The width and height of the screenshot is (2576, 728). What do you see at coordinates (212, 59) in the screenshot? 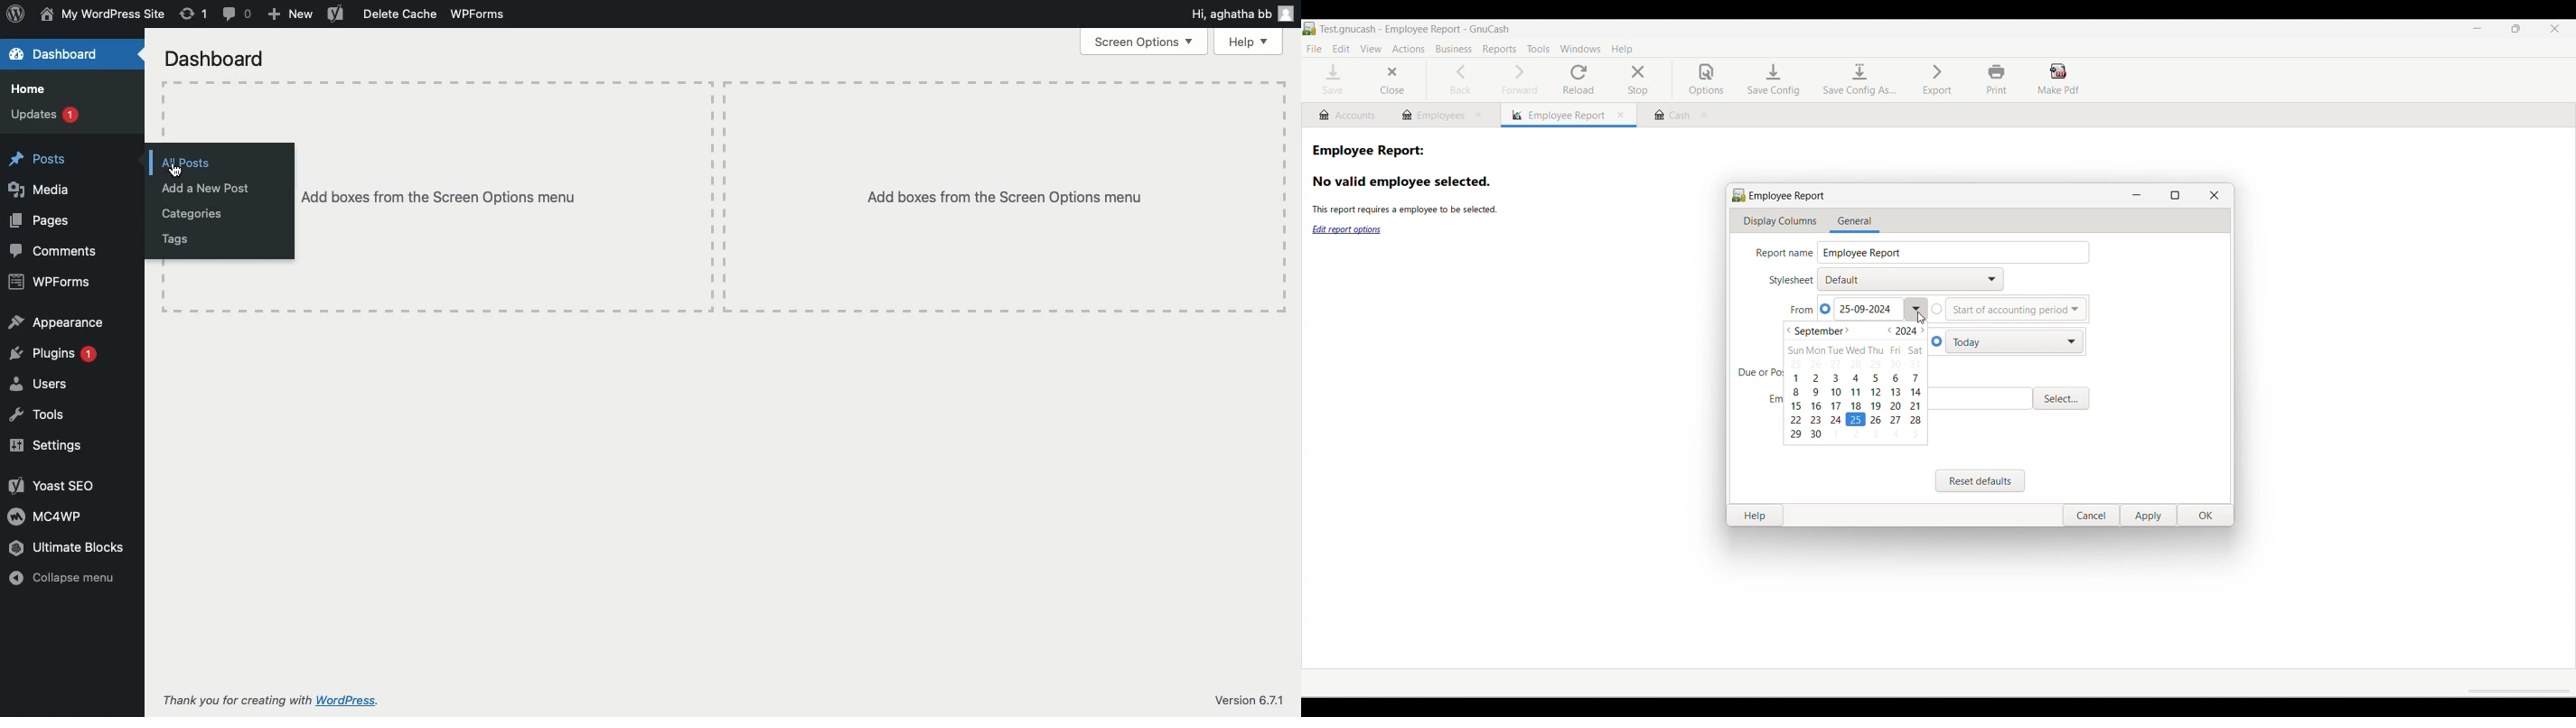
I see `Dashboard` at bounding box center [212, 59].